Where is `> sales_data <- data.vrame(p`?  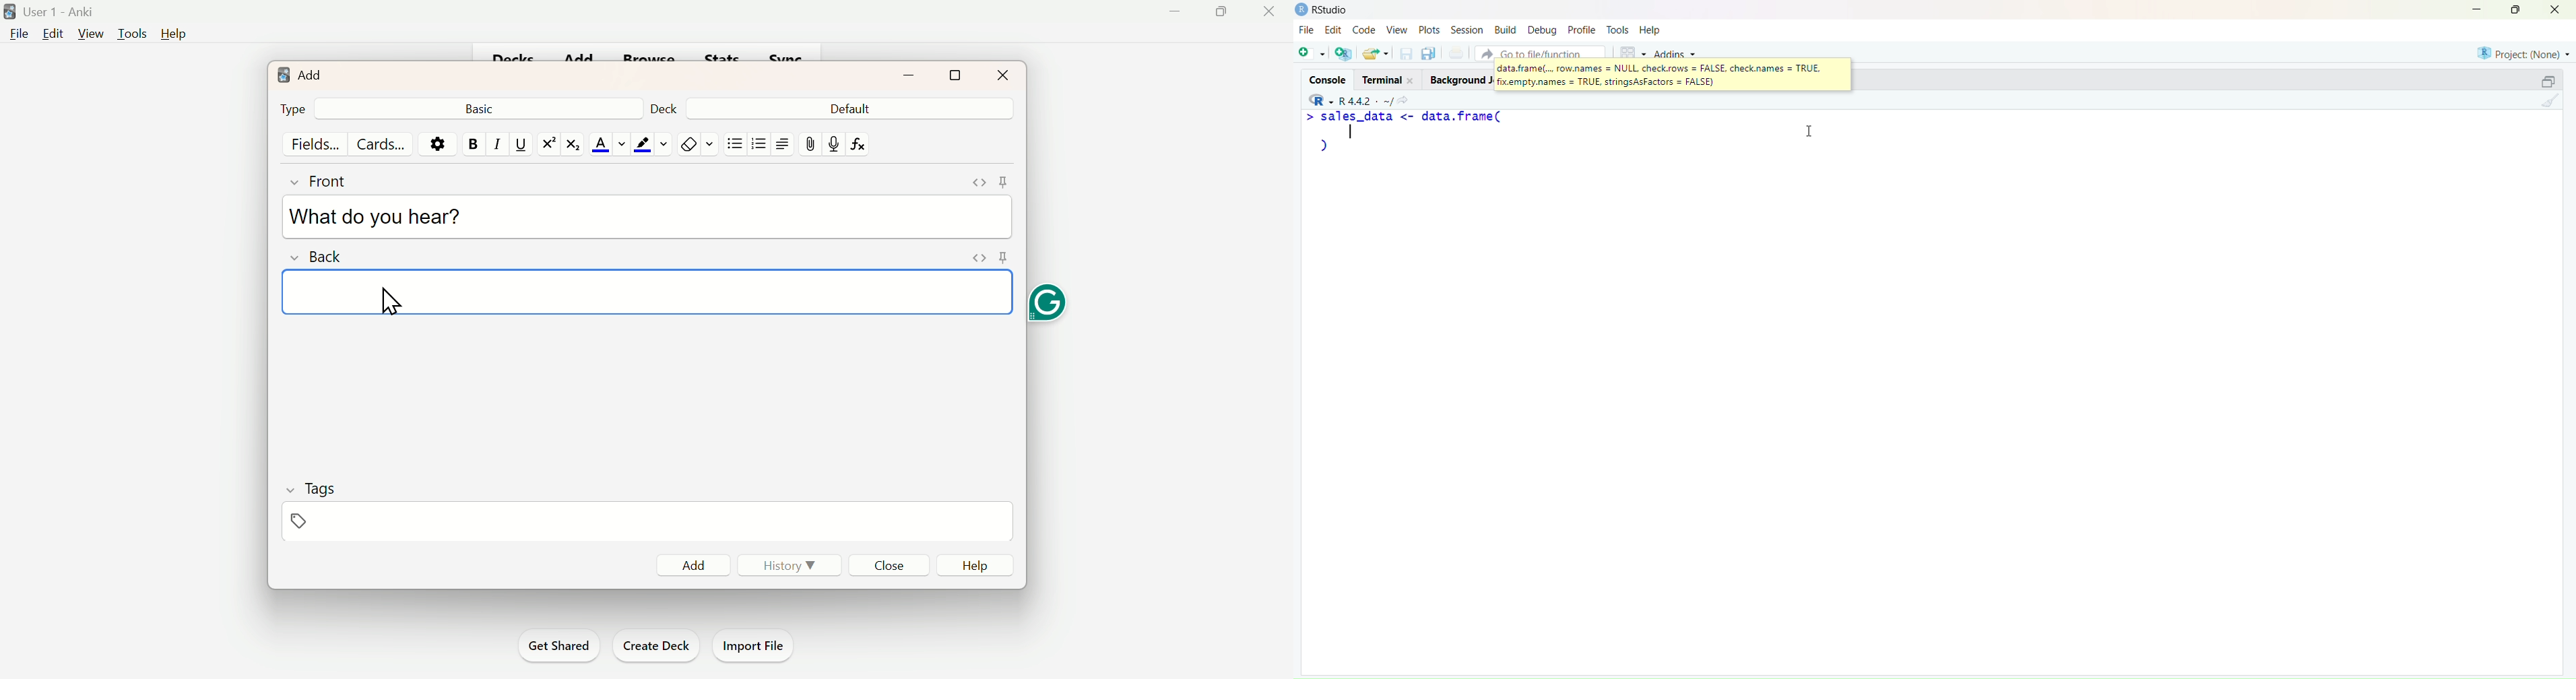
> sales_data <- data.vrame(p is located at coordinates (1412, 137).